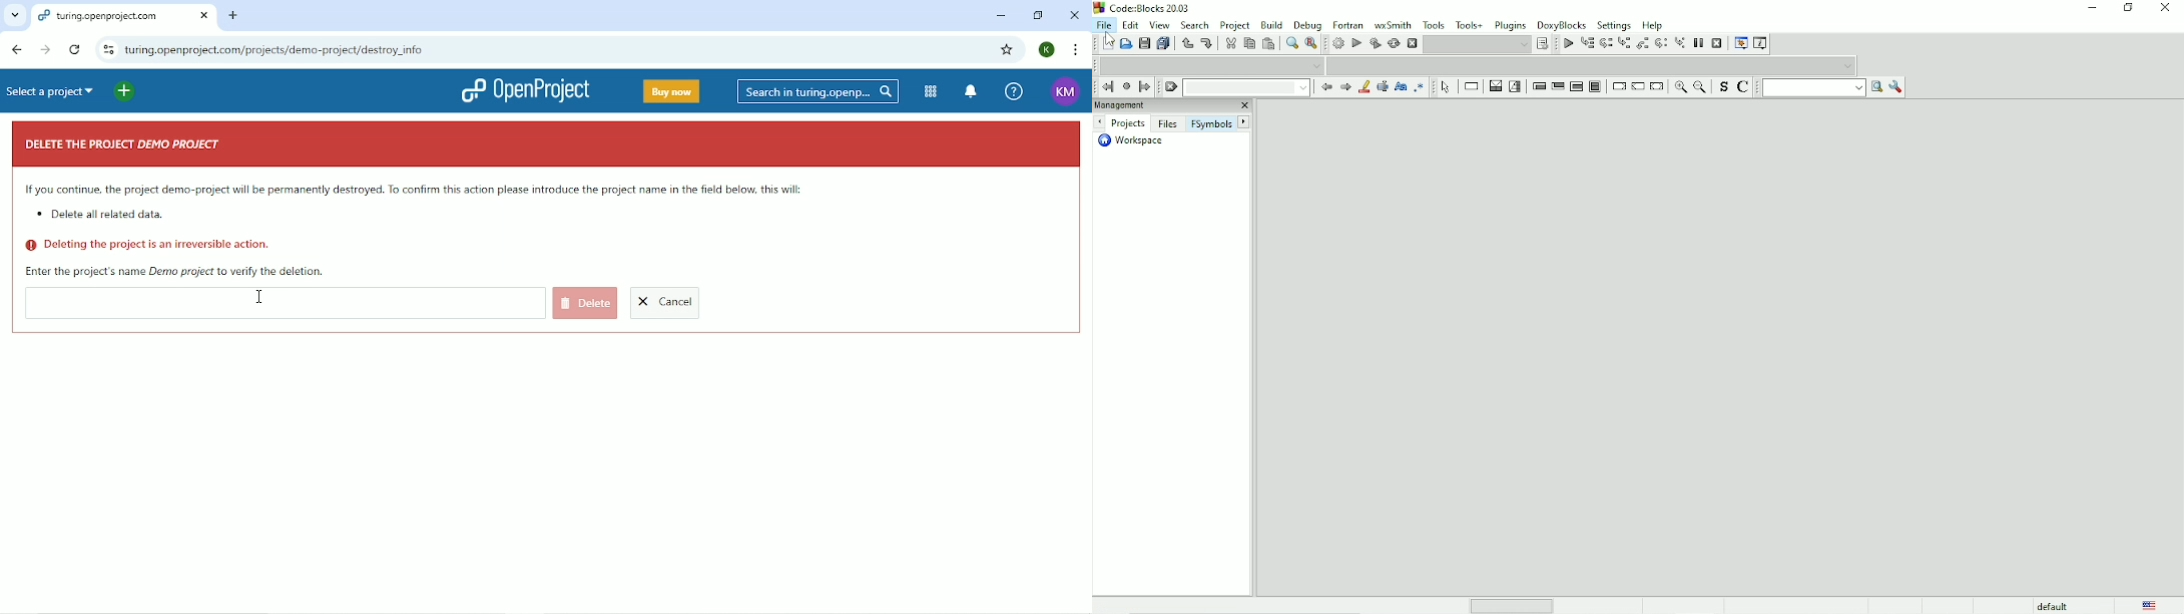  I want to click on Toggle comments, so click(1745, 86).